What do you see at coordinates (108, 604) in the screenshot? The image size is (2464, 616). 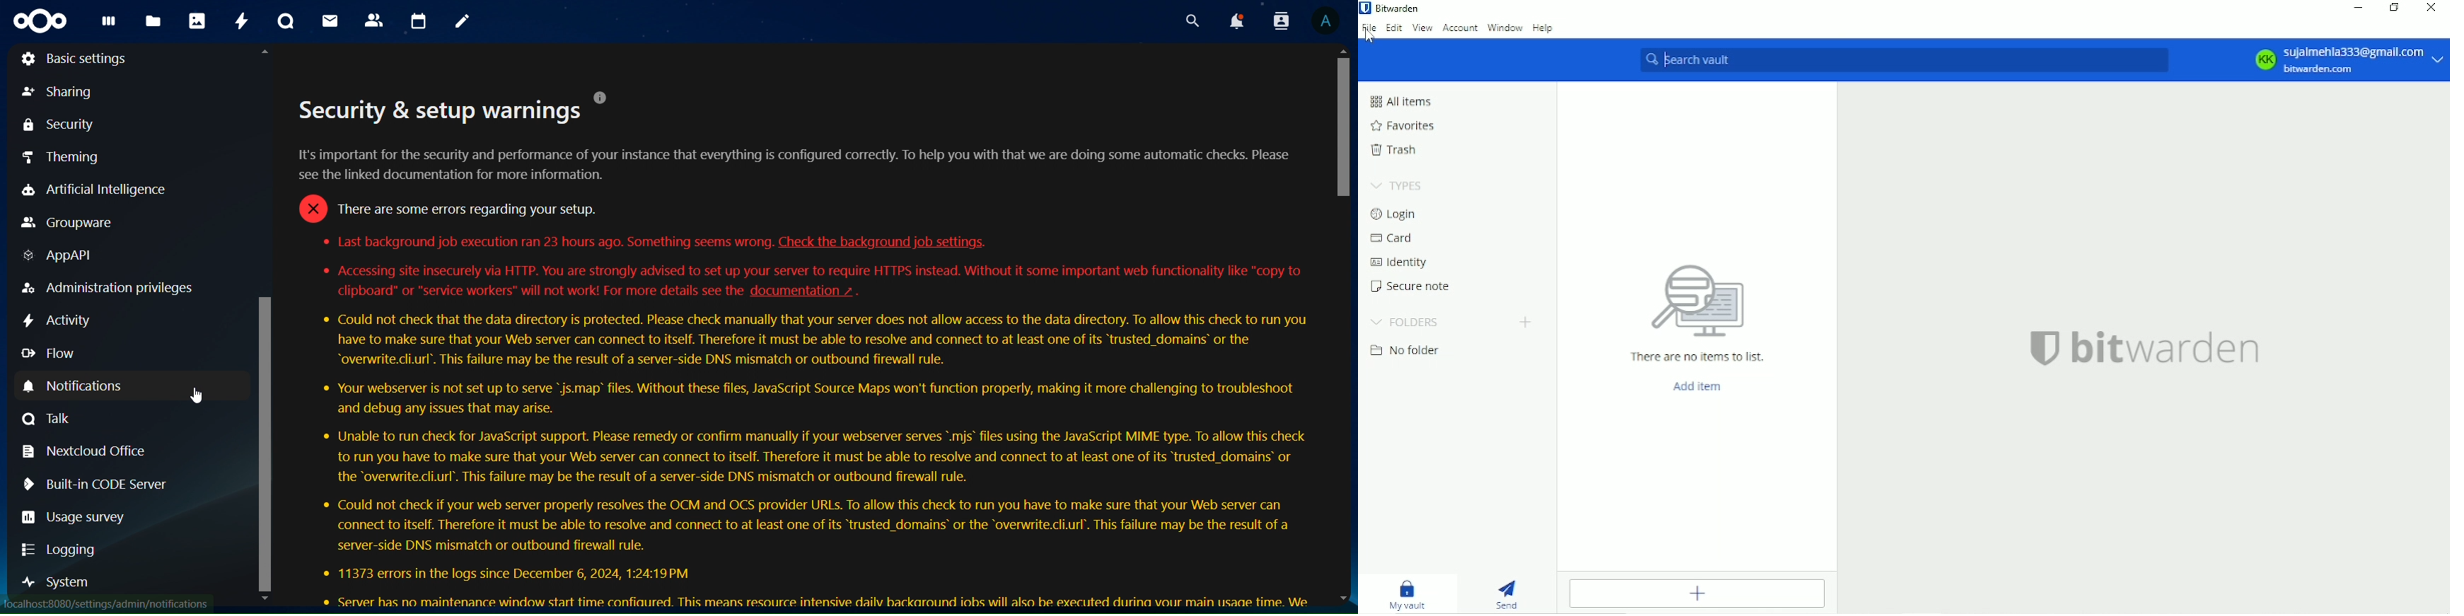 I see `Url` at bounding box center [108, 604].